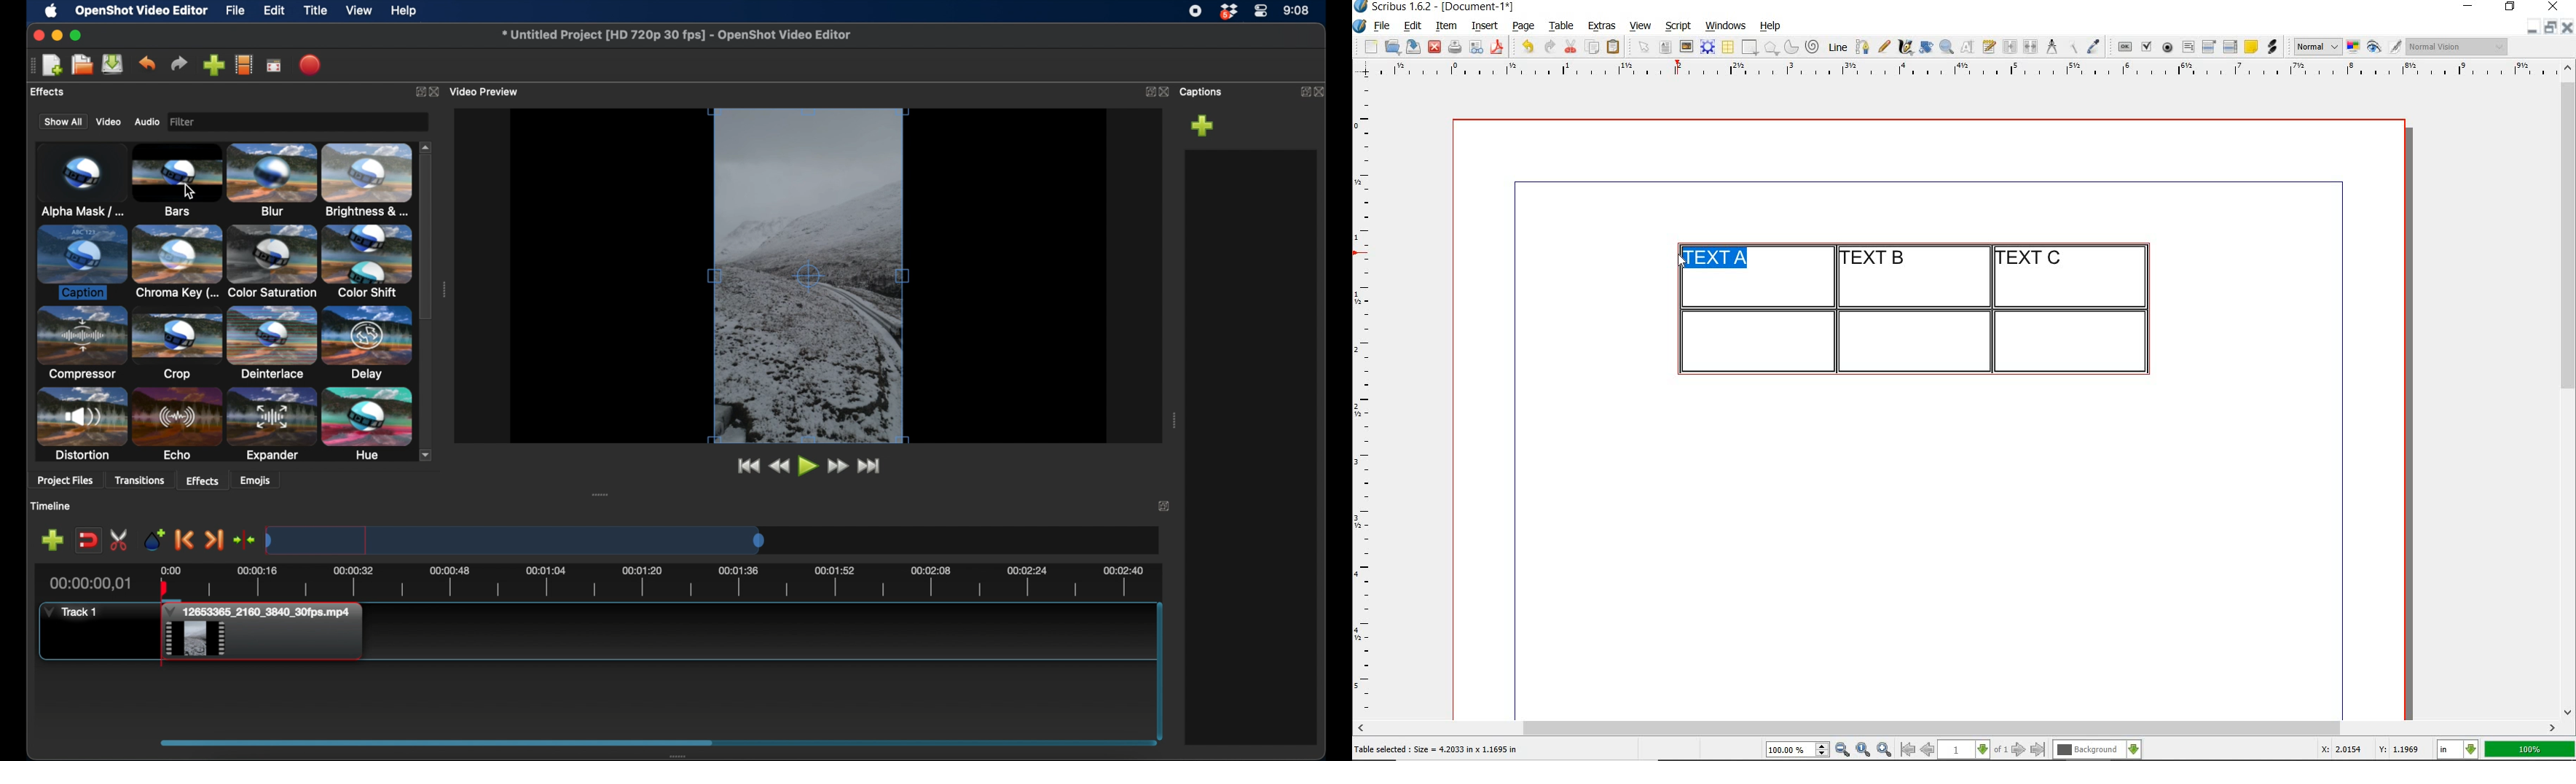 The image size is (2576, 784). I want to click on Bezier curve, so click(1861, 47).